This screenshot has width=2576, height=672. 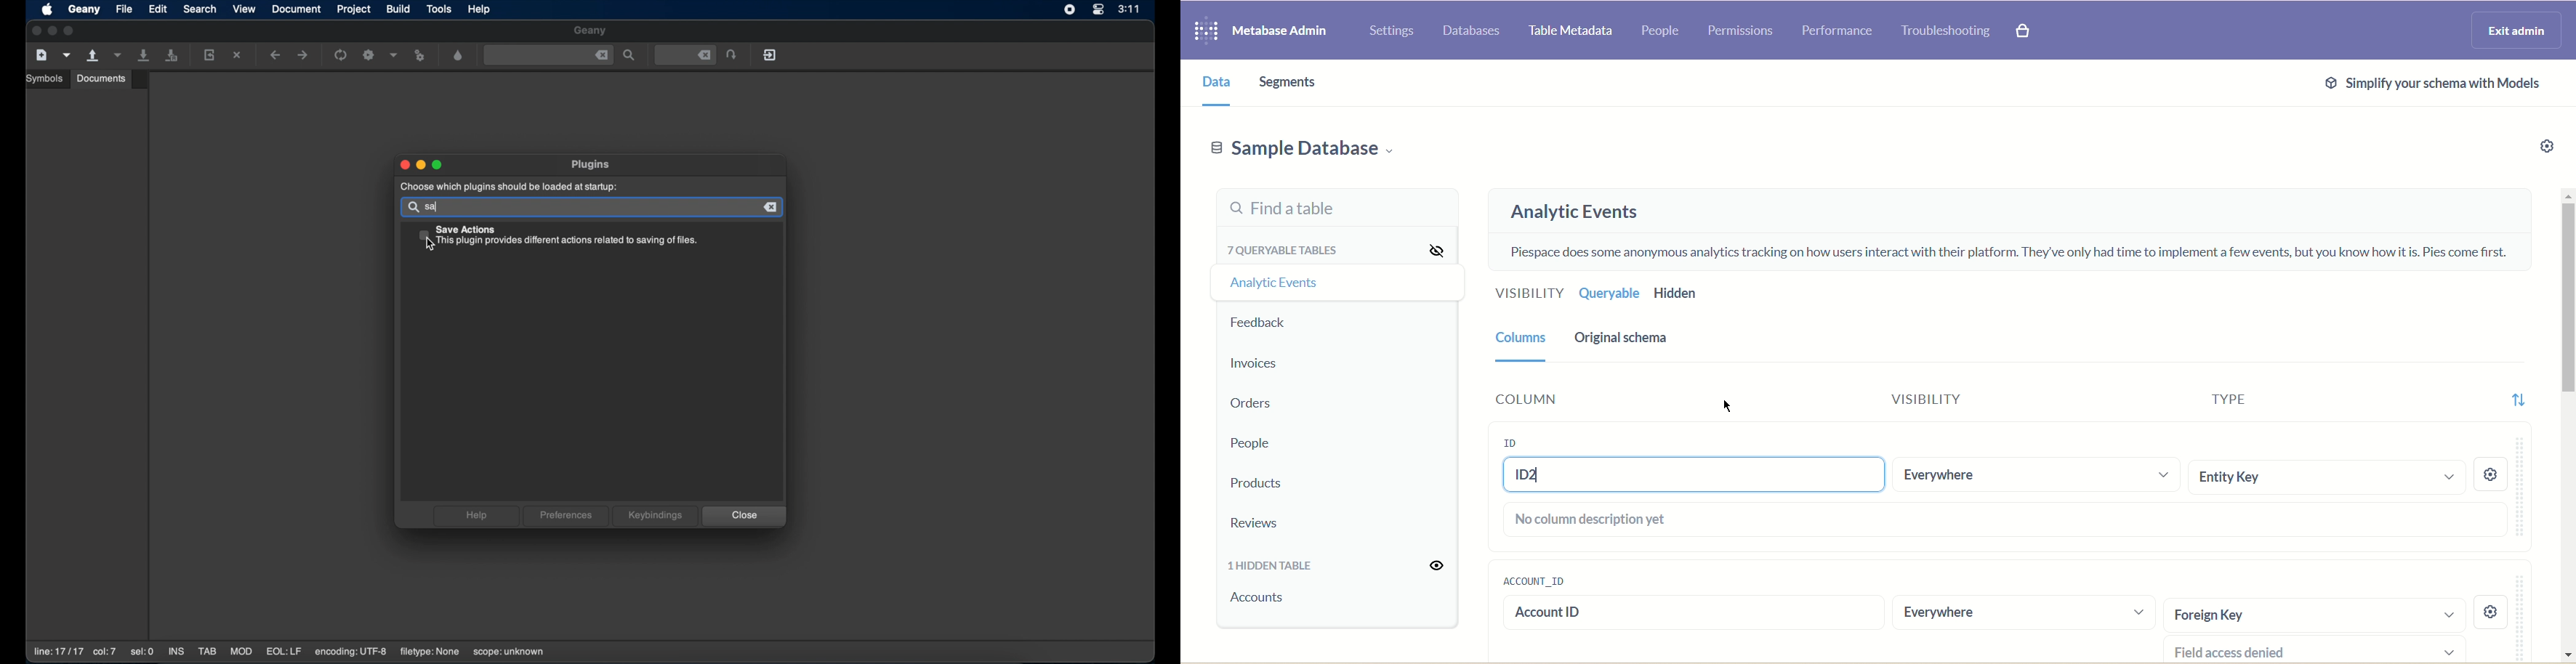 I want to click on settings, so click(x=2492, y=614).